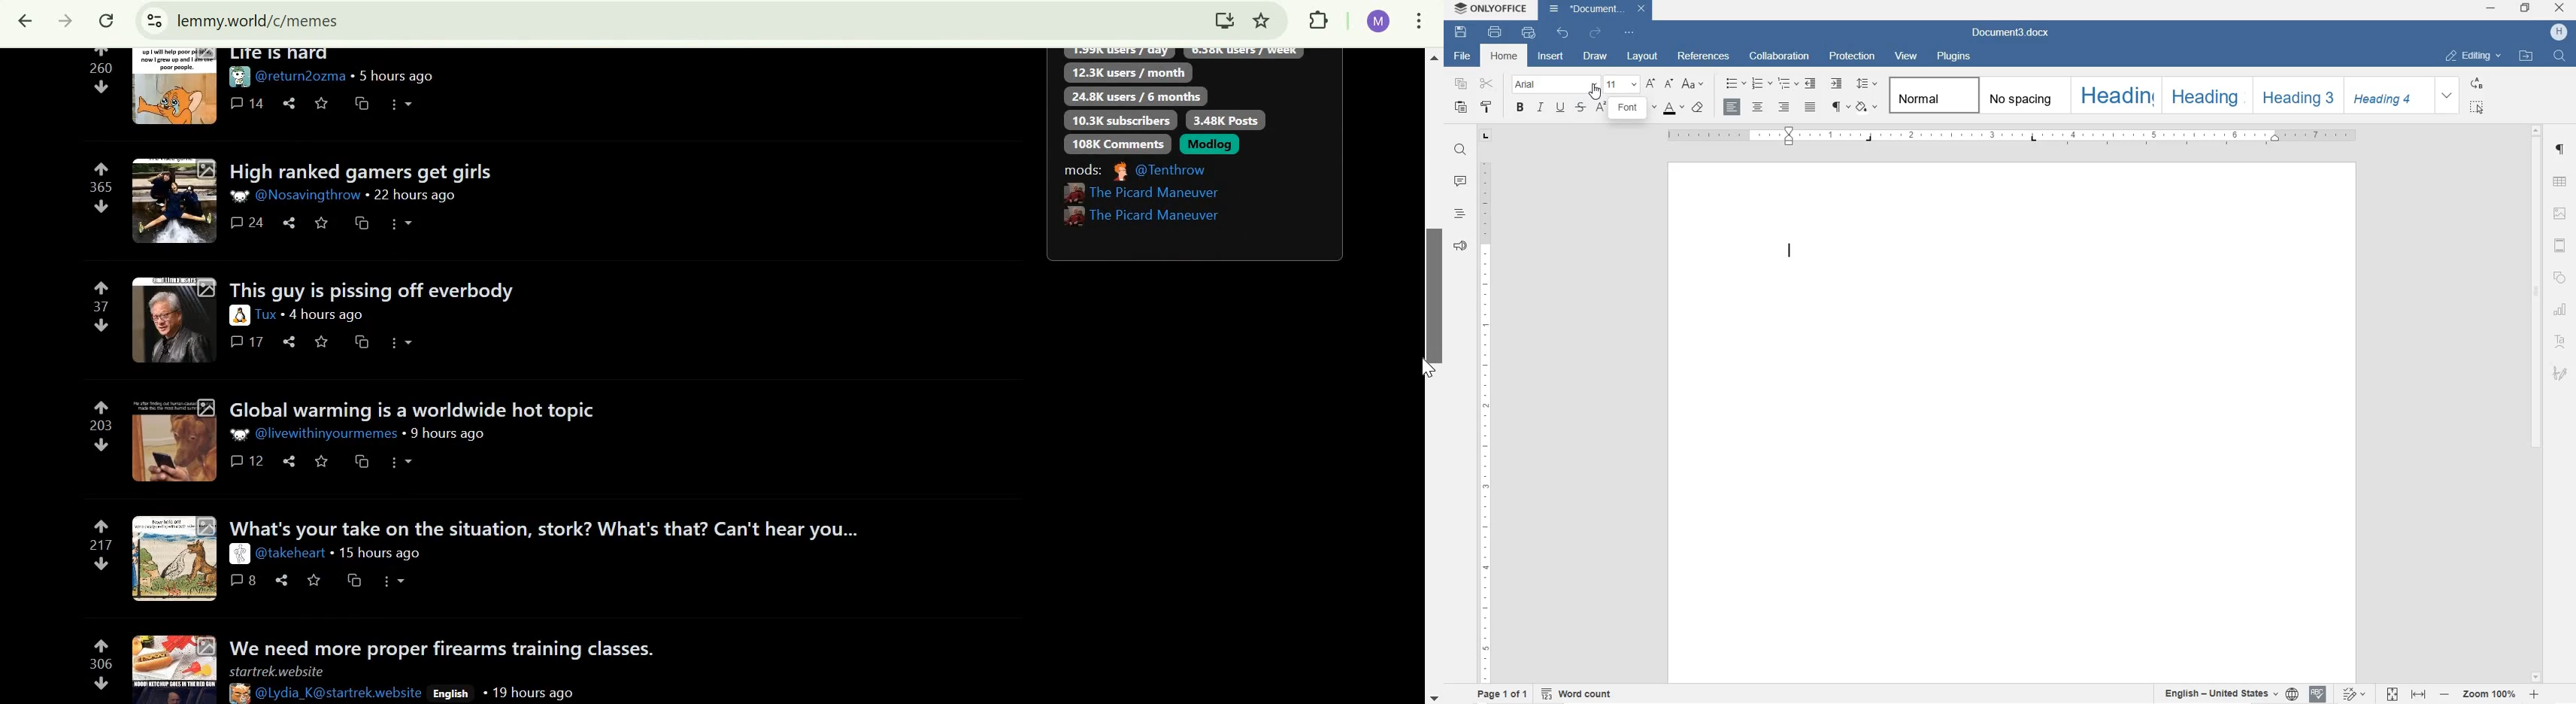  Describe the element at coordinates (250, 223) in the screenshot. I see `24 comments` at that location.